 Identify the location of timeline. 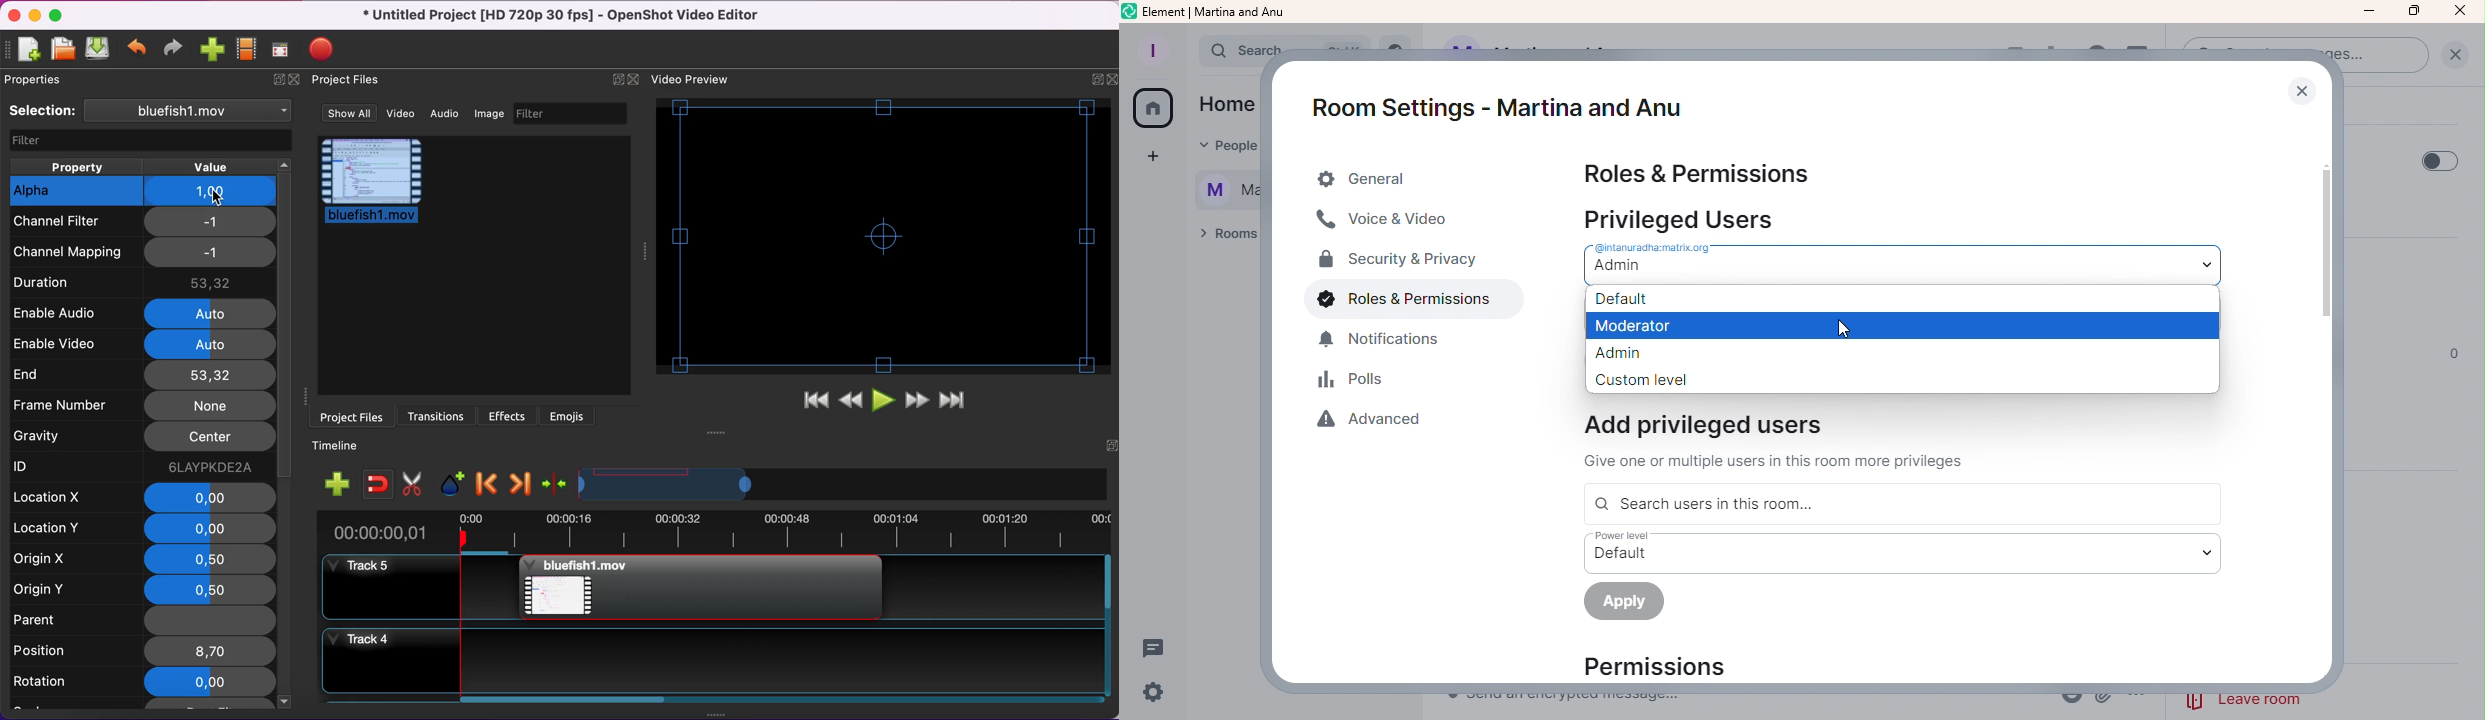
(666, 486).